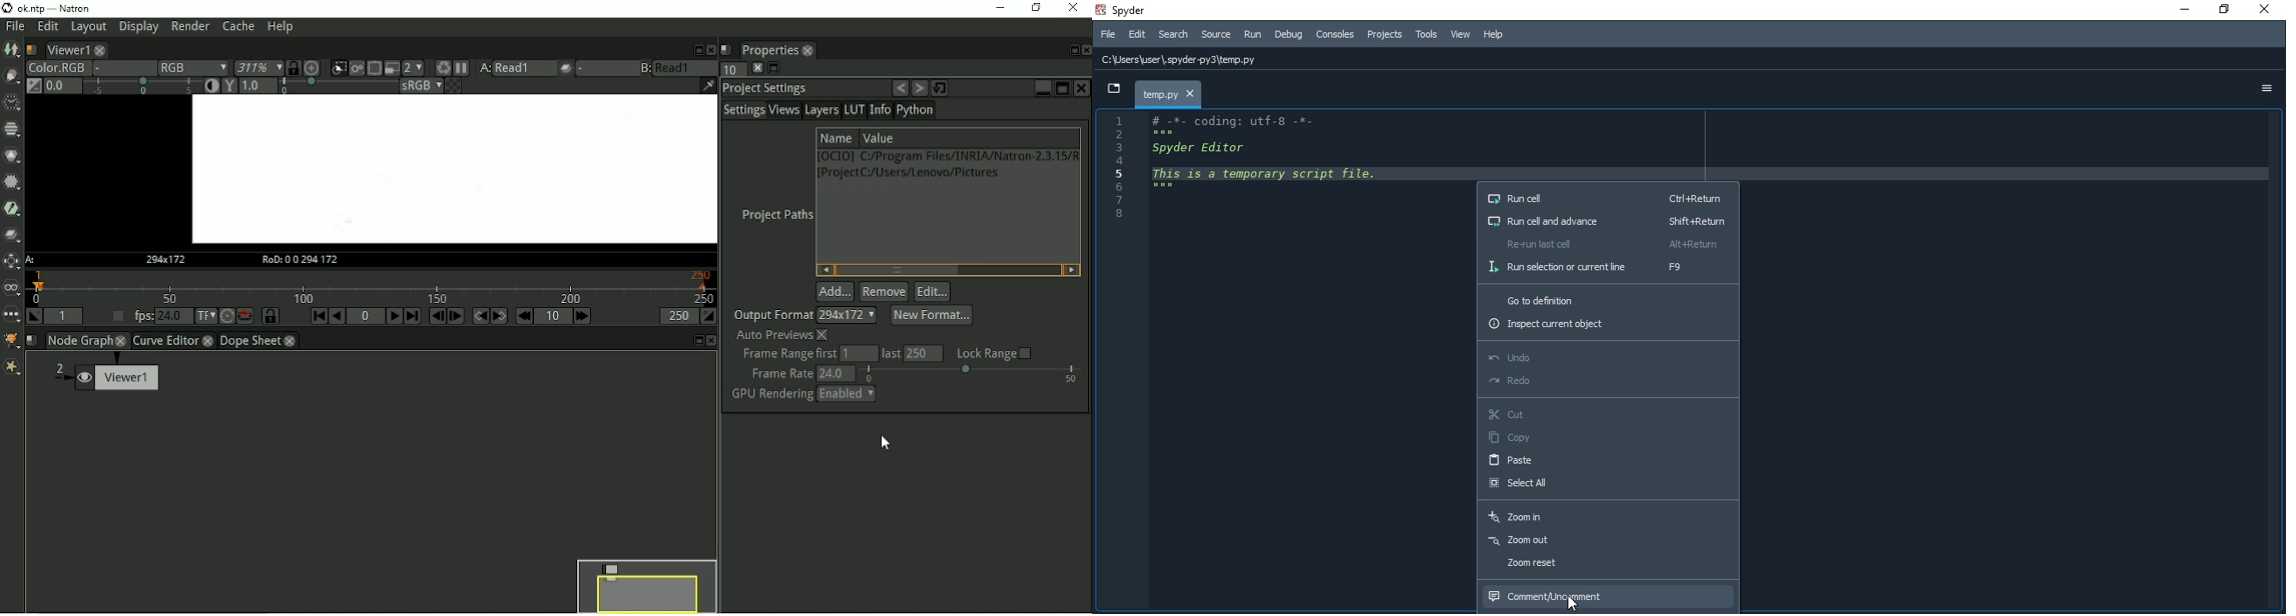  Describe the element at coordinates (2266, 87) in the screenshot. I see `options` at that location.